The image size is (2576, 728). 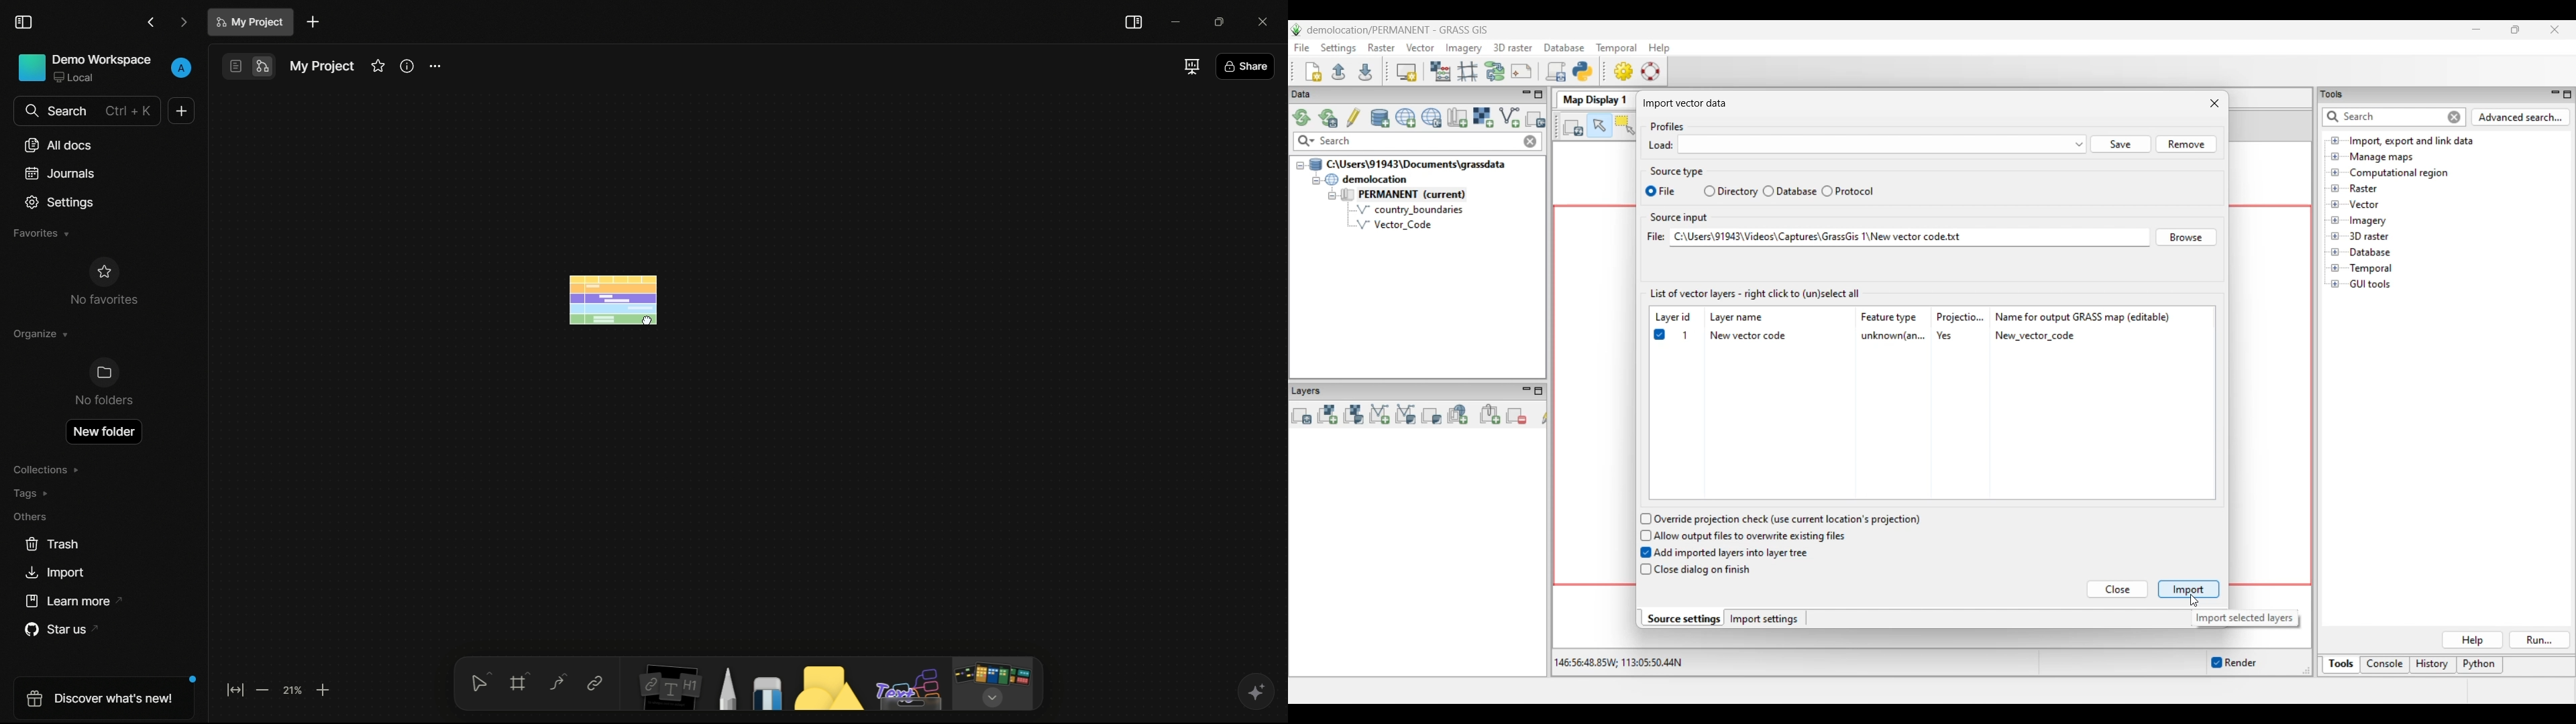 I want to click on Maximize Tools panel, so click(x=2567, y=95).